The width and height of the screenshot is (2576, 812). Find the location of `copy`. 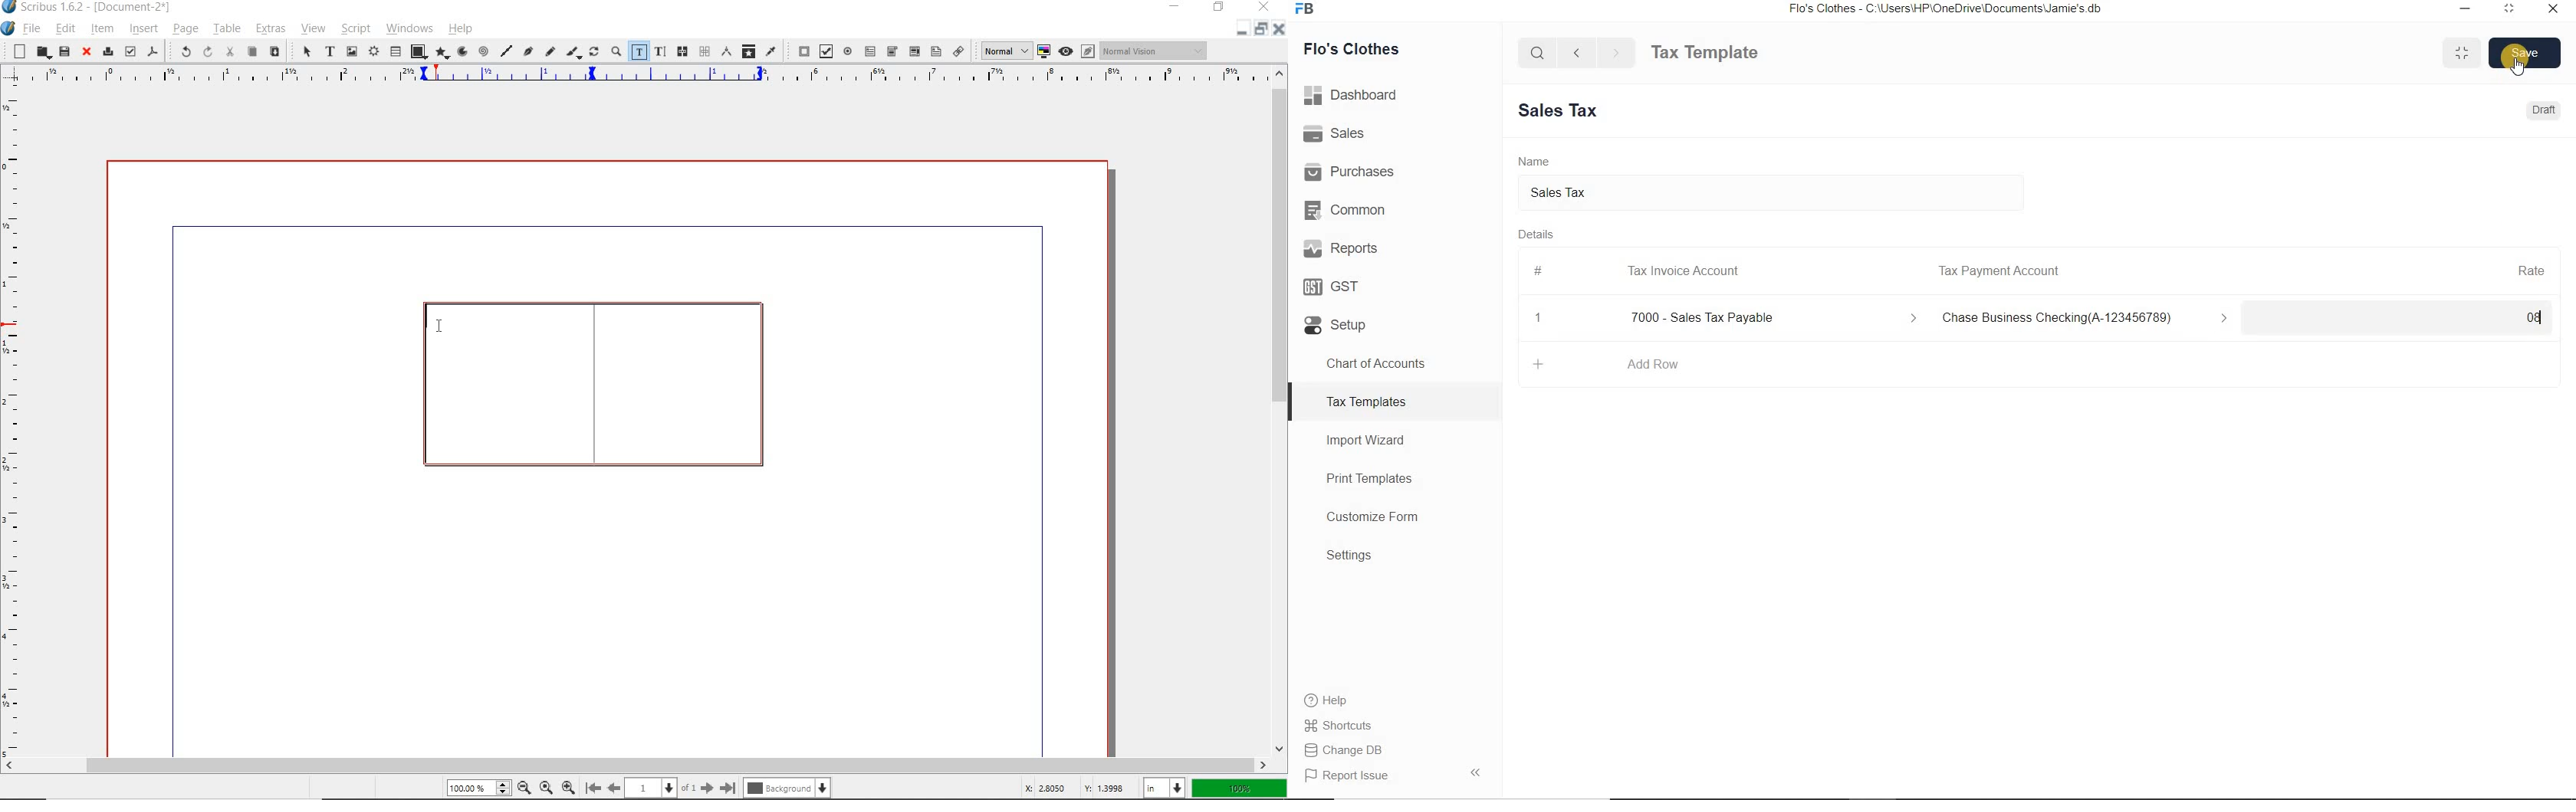

copy is located at coordinates (253, 53).